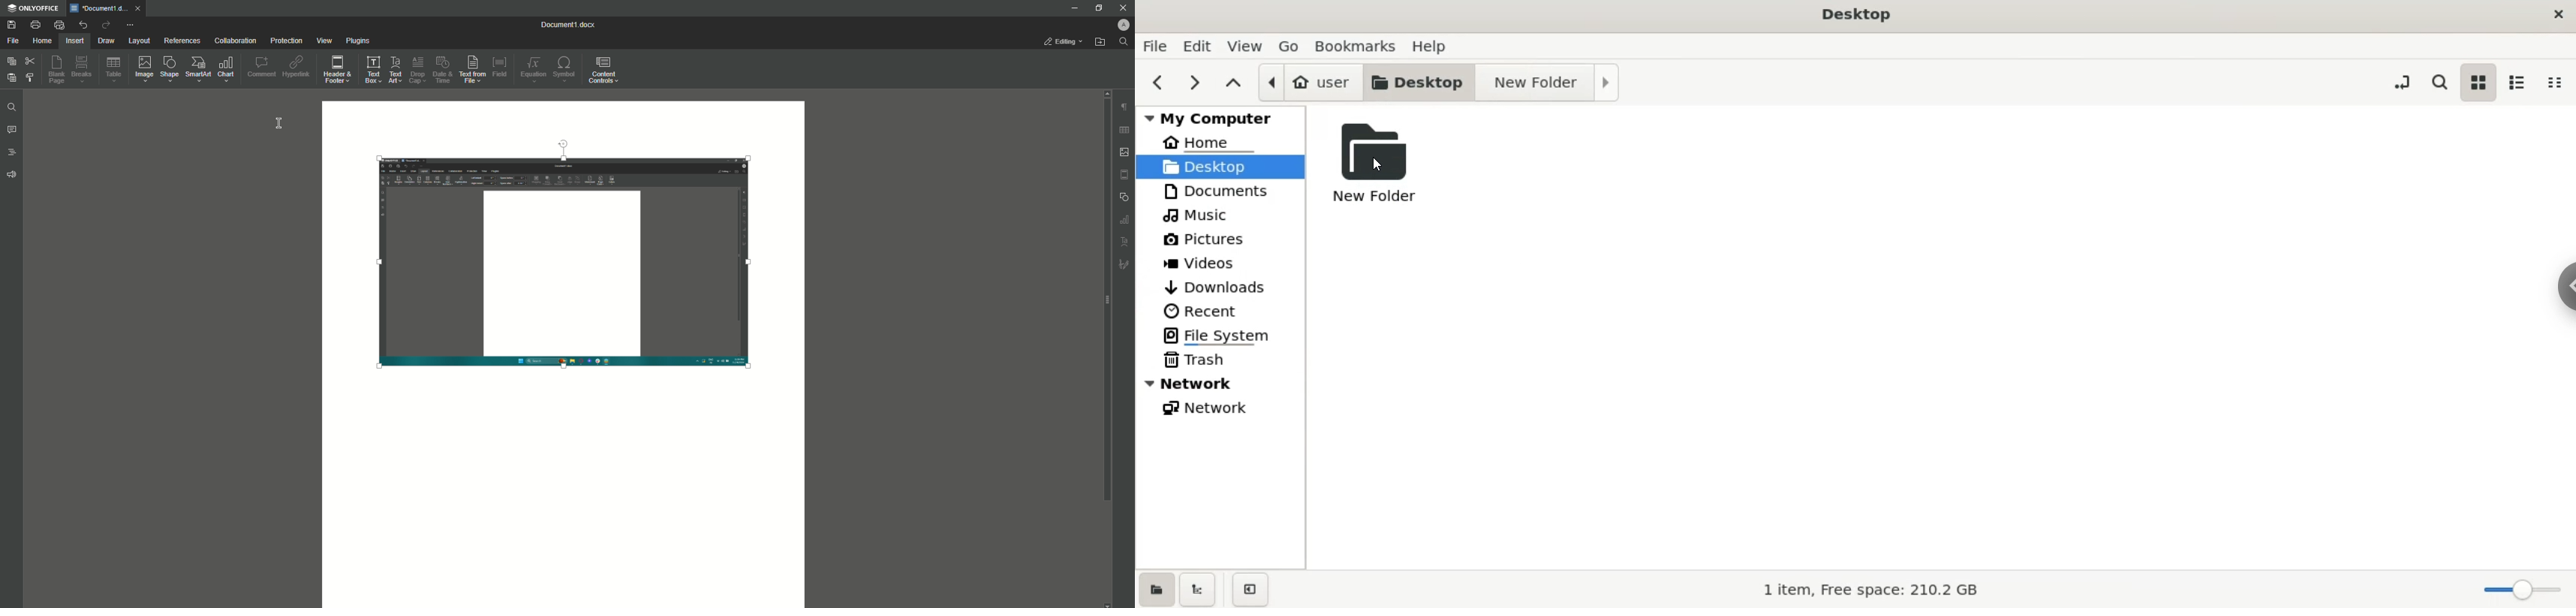 The height and width of the screenshot is (616, 2576). Describe the element at coordinates (359, 42) in the screenshot. I see `Plugins` at that location.